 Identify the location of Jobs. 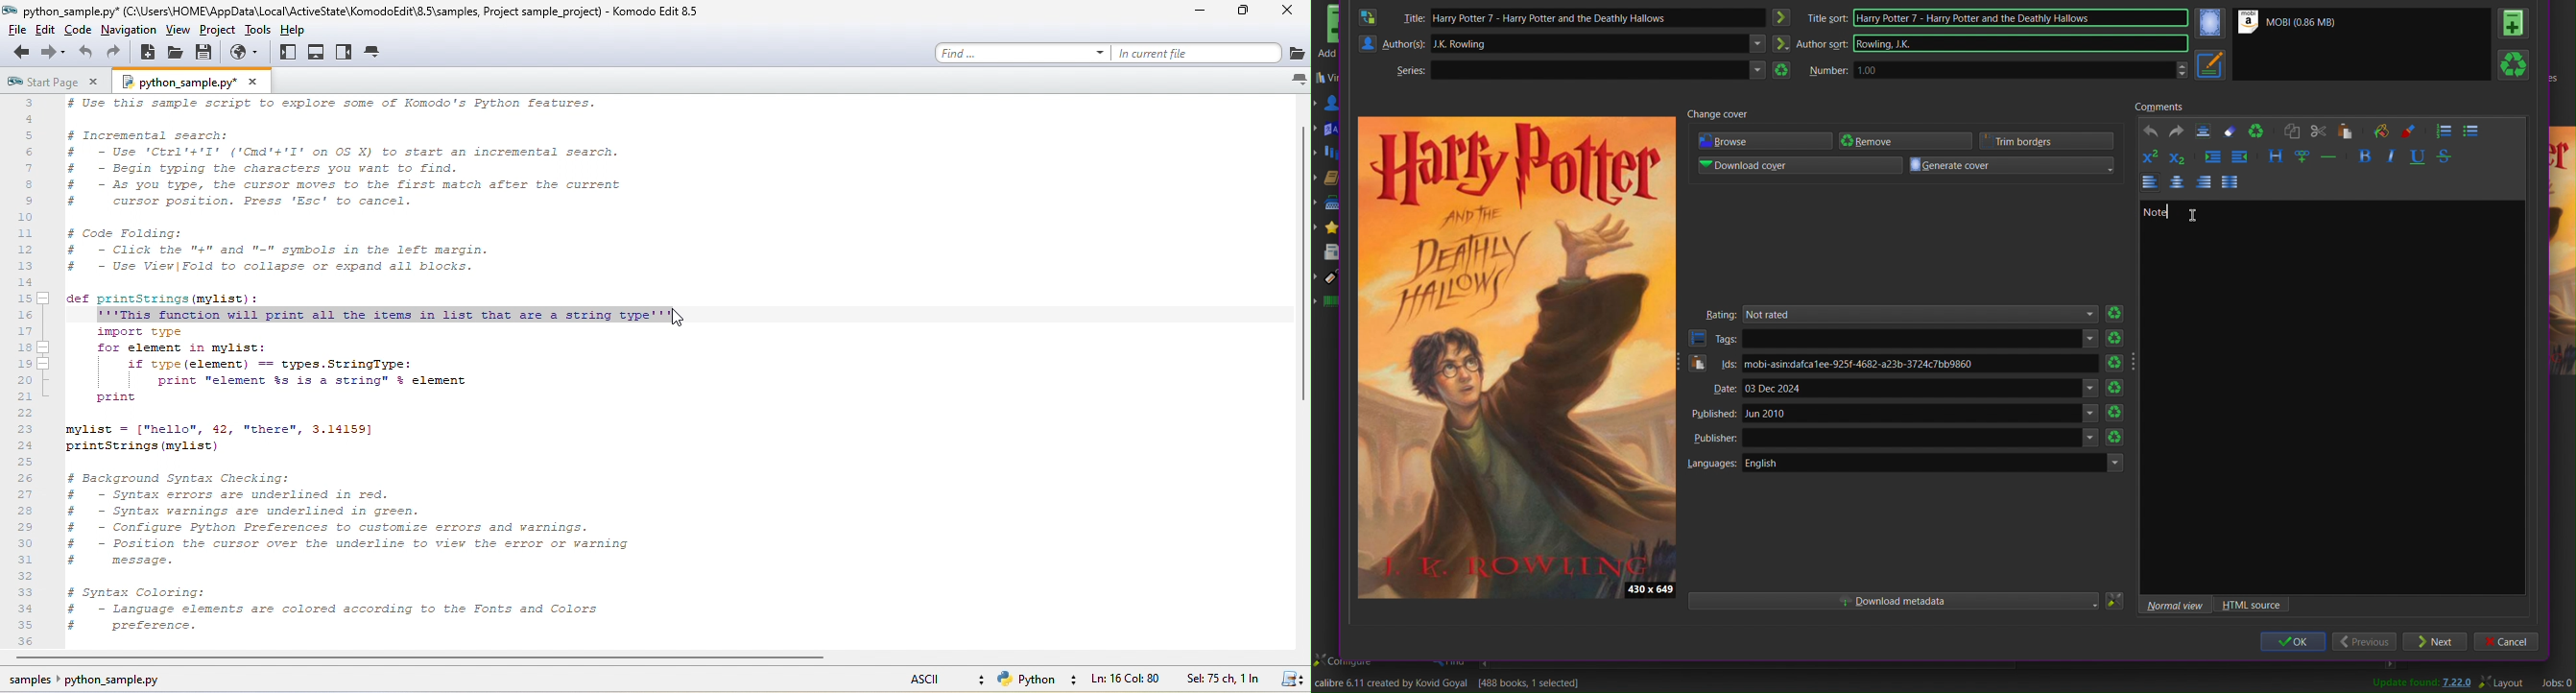
(2558, 682).